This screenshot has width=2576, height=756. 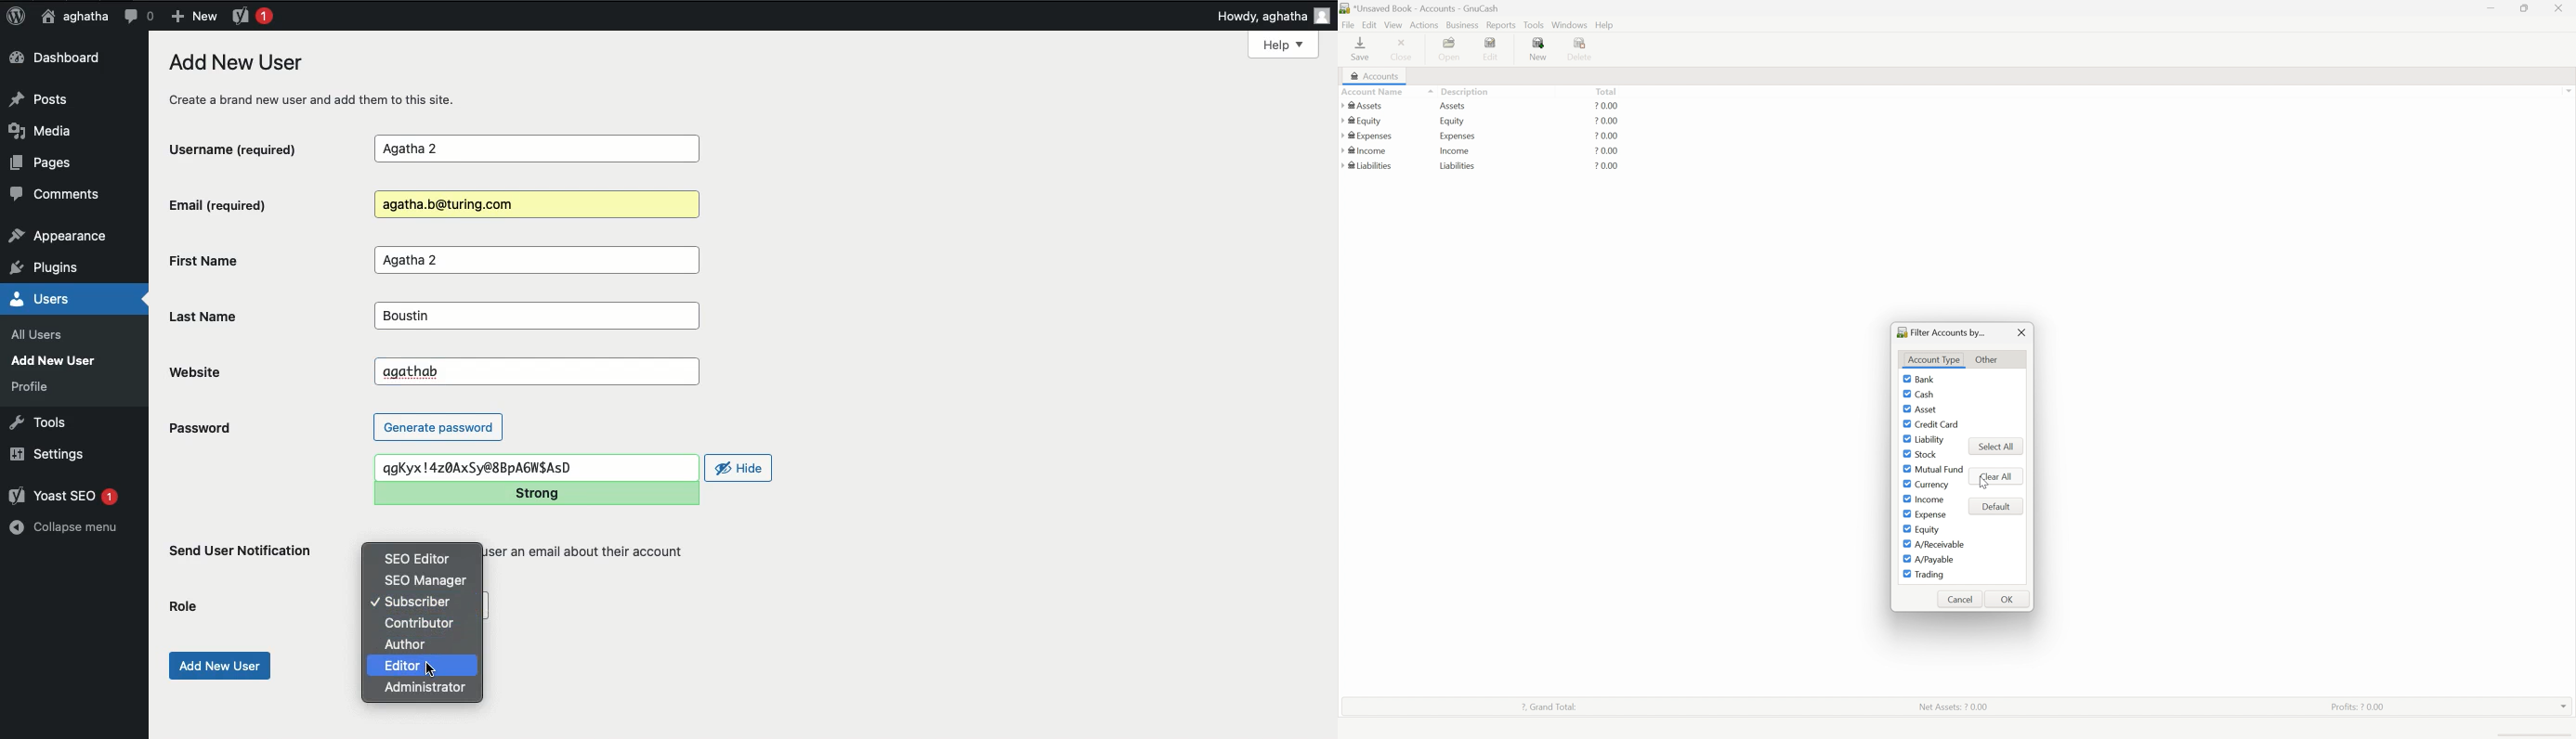 I want to click on Howdy, aghatha, so click(x=1274, y=16).